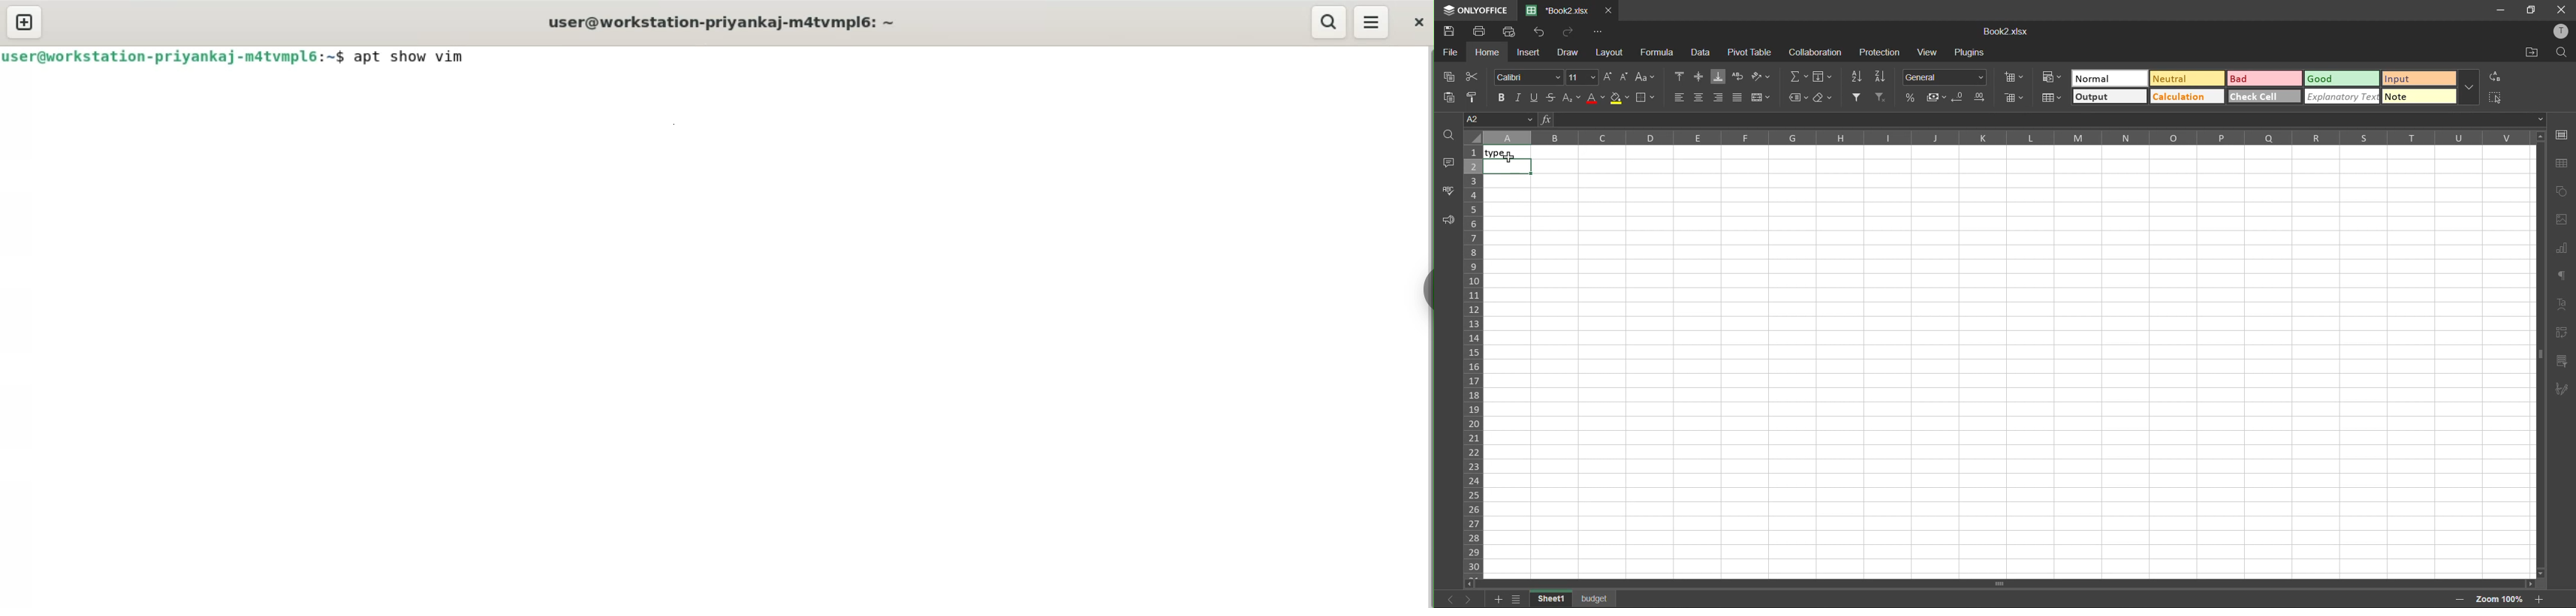  I want to click on draw, so click(1569, 53).